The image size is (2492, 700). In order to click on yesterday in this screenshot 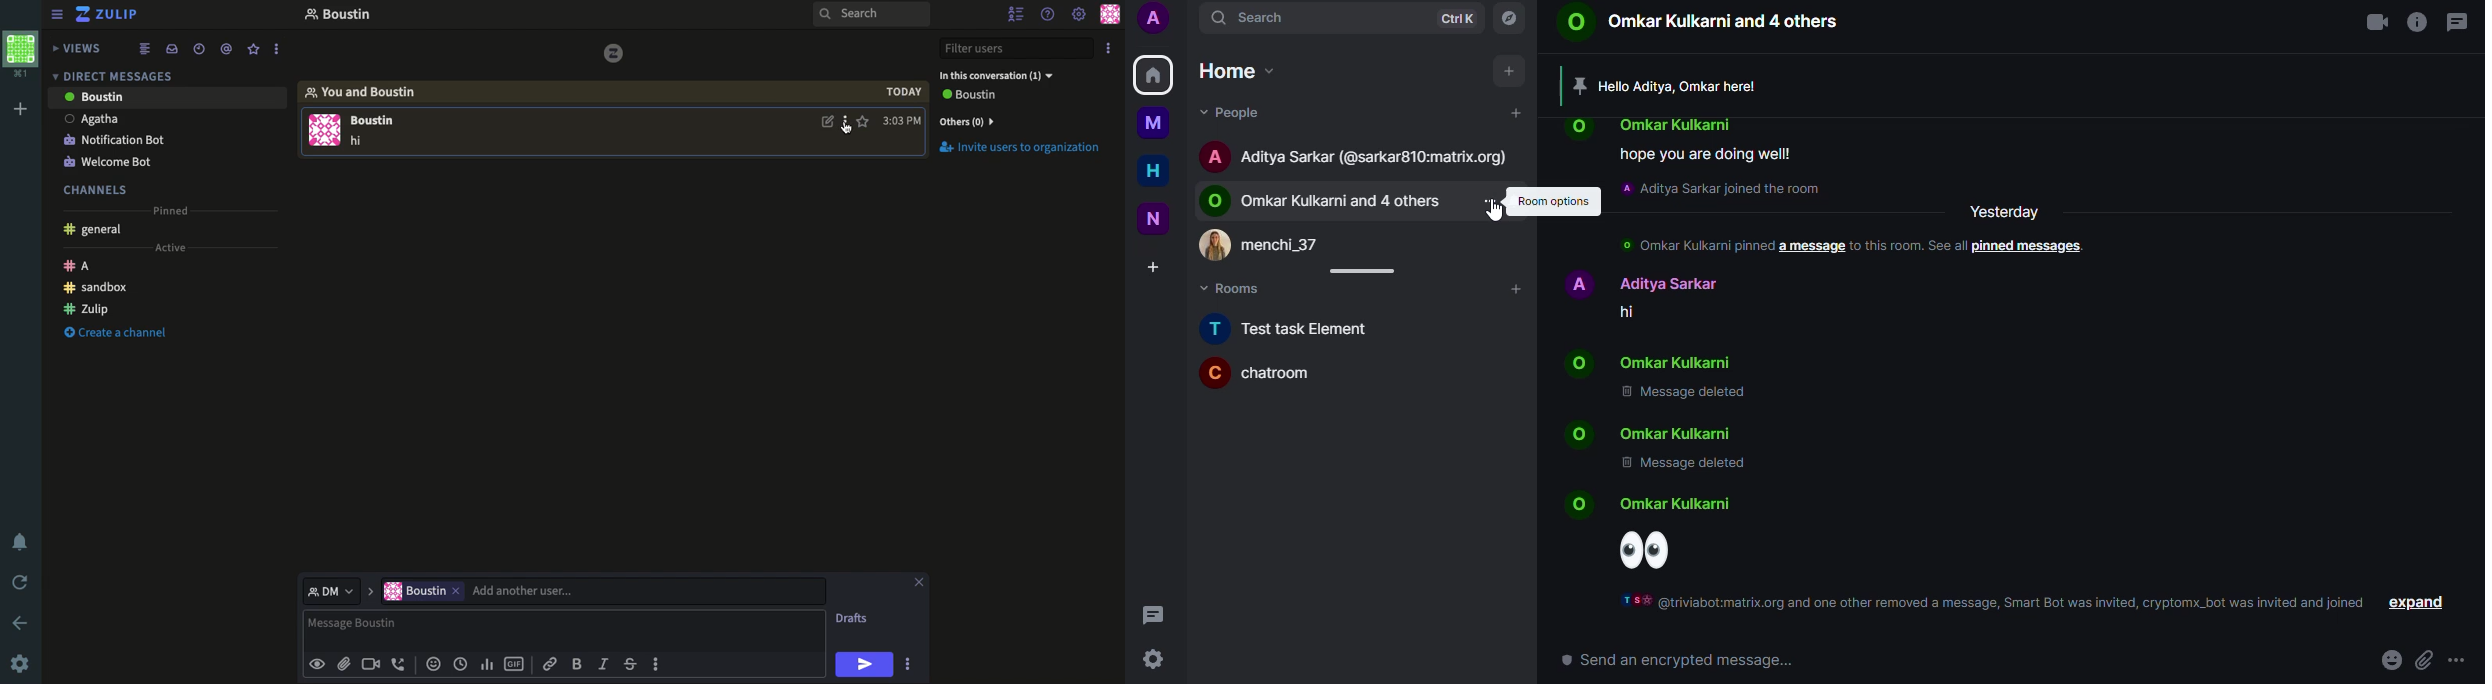, I will do `click(2004, 212)`.